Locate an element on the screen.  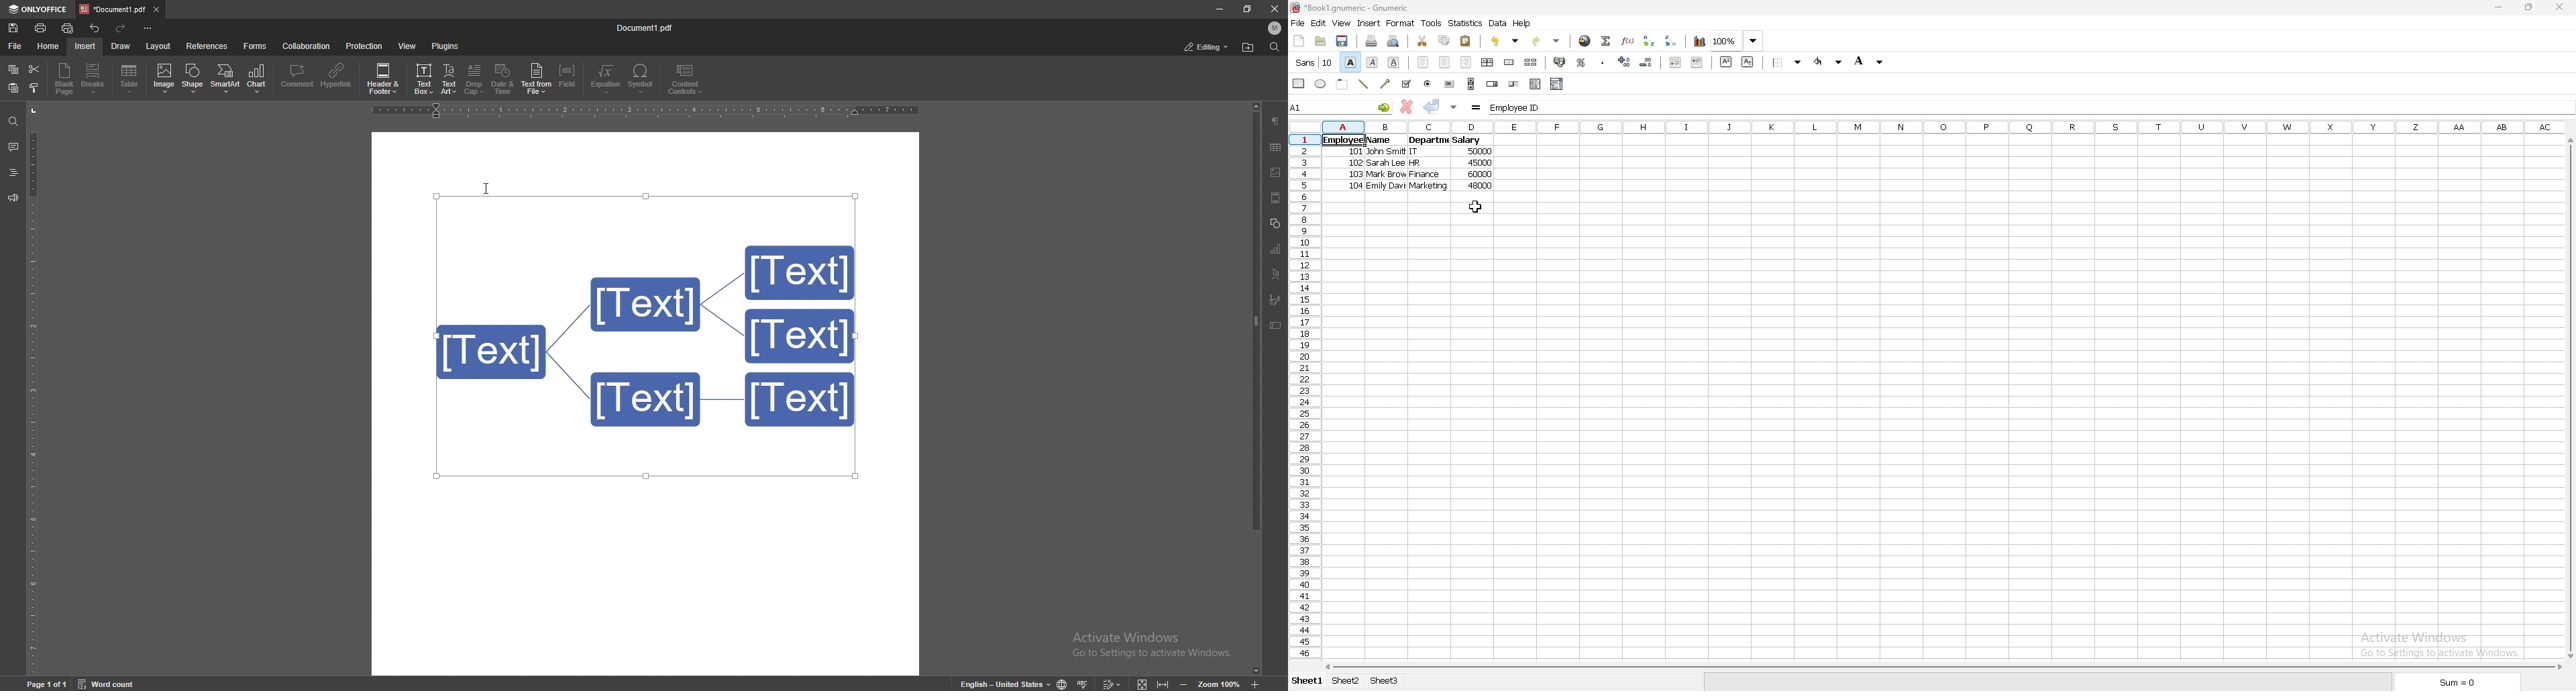
paragraph is located at coordinates (1276, 121).